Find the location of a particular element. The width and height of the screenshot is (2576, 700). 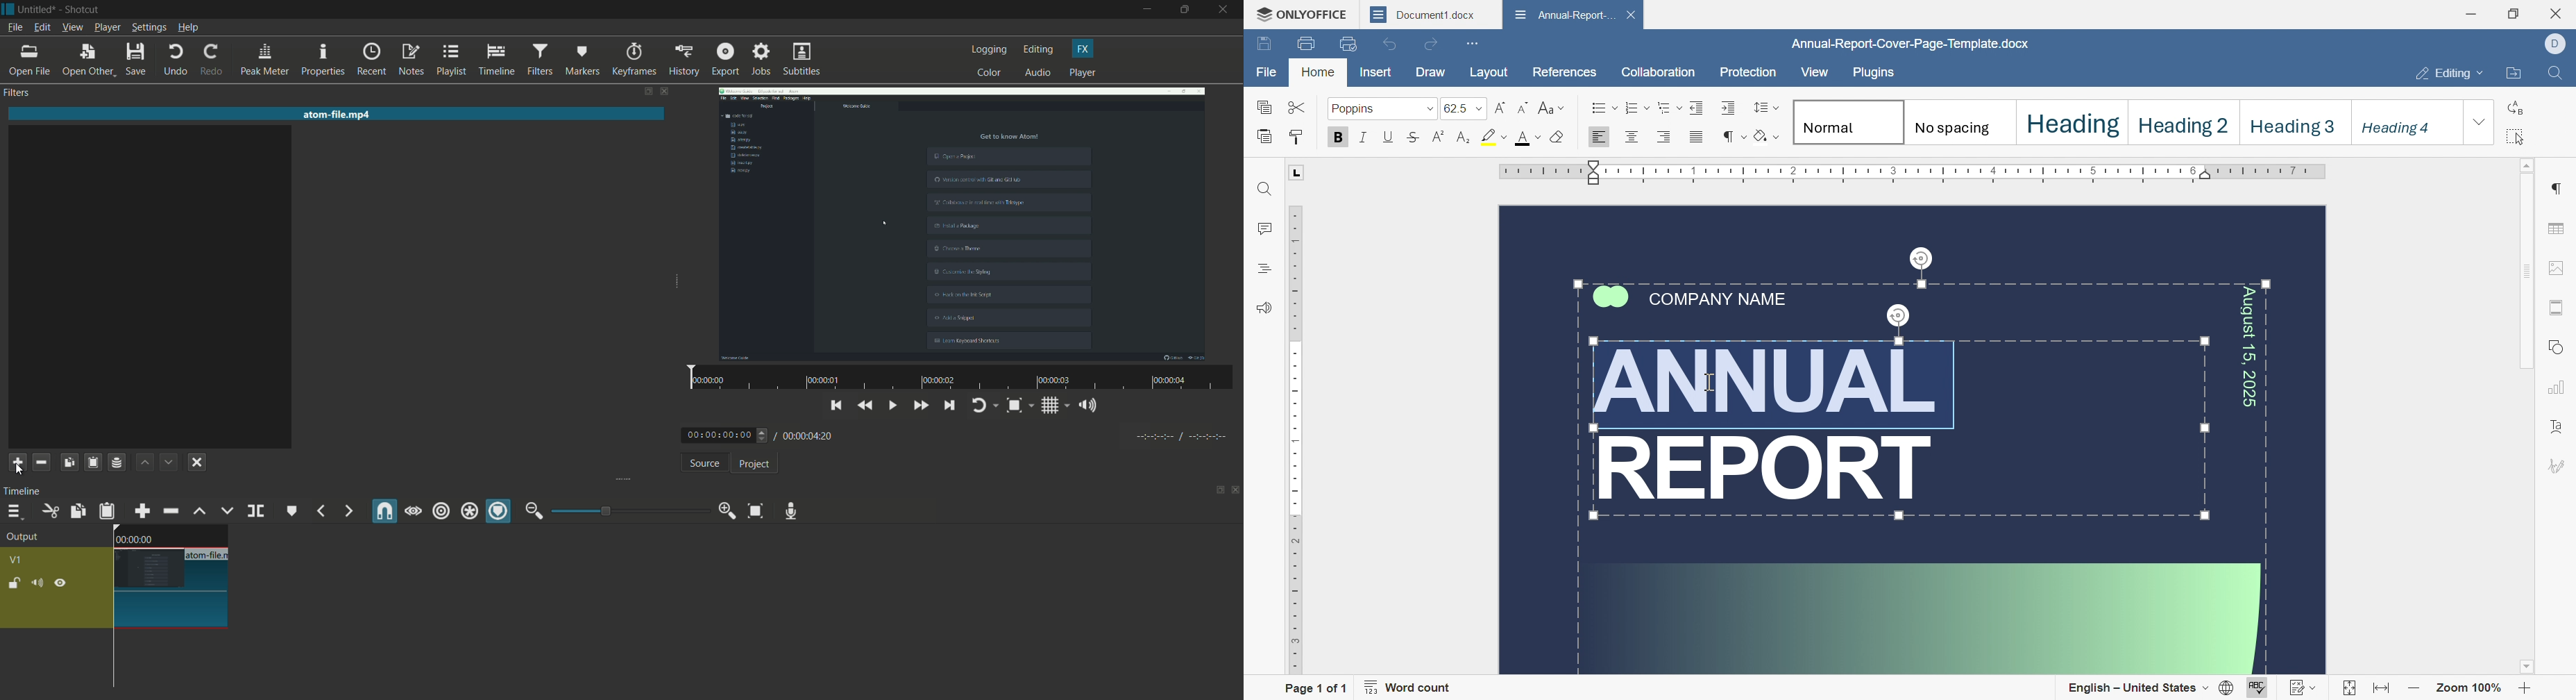

decrement font size is located at coordinates (1525, 108).